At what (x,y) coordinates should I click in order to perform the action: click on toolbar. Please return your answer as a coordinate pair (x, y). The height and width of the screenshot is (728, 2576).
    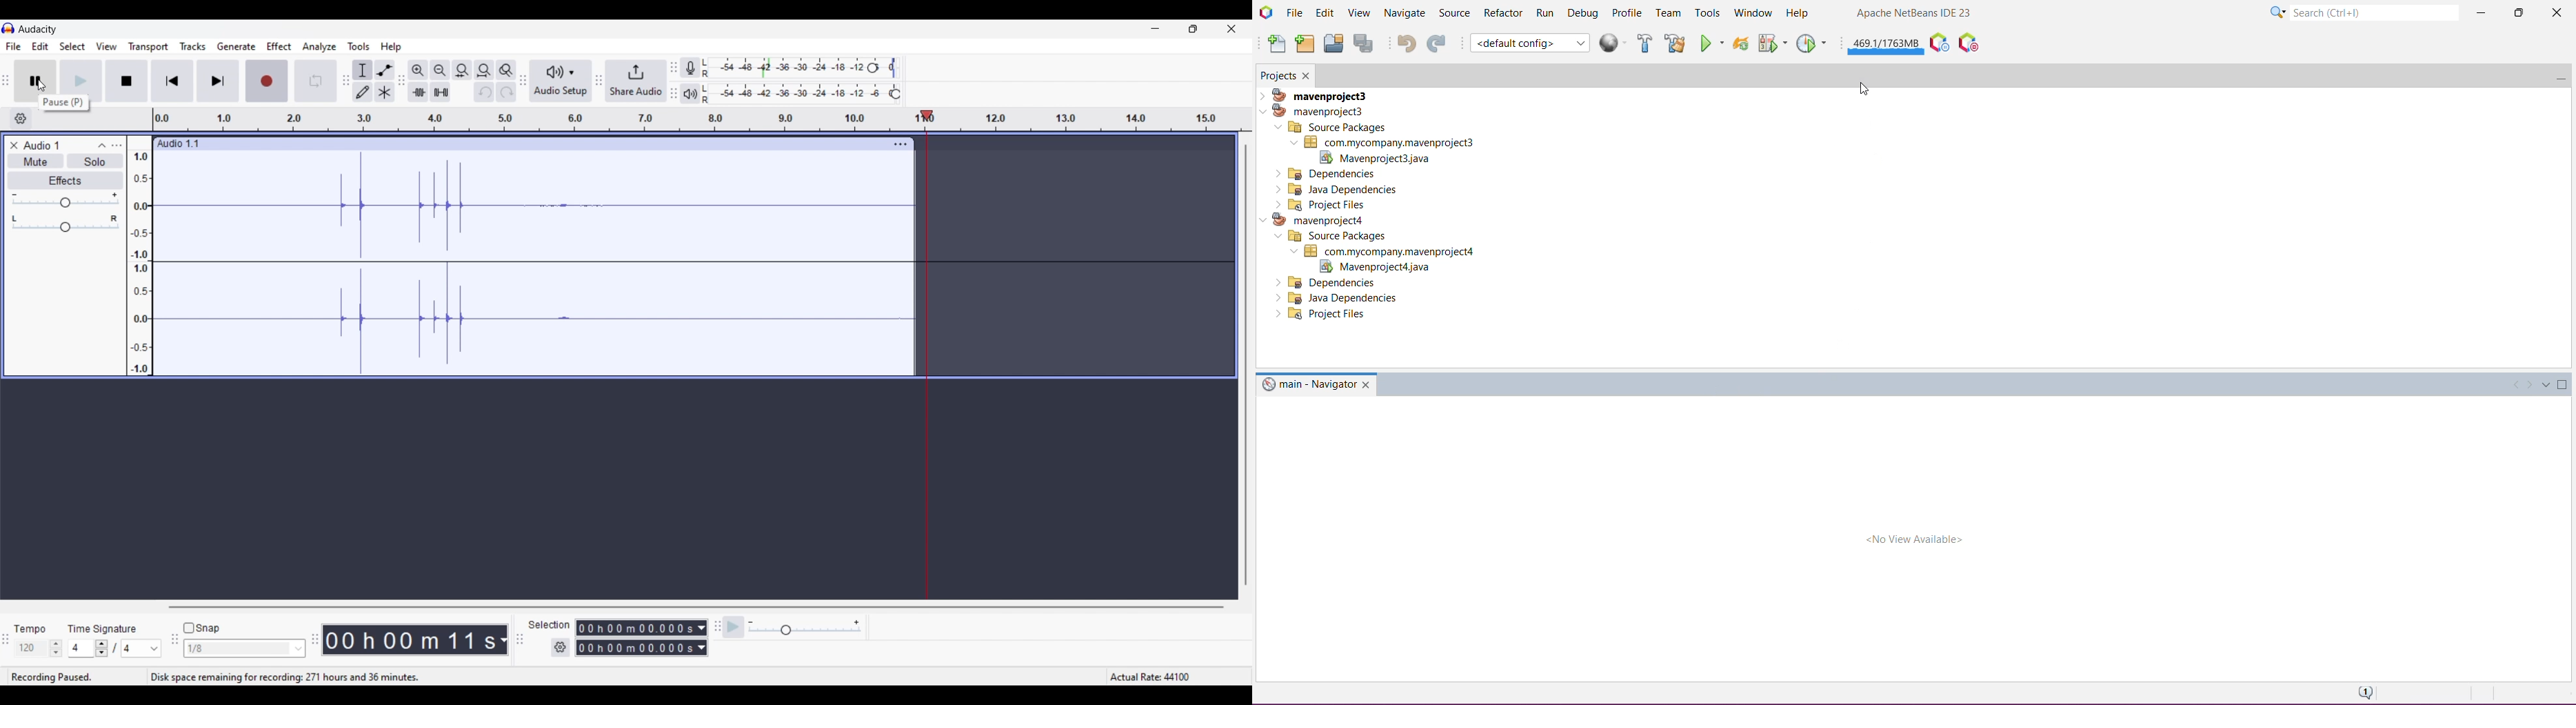
    Looking at the image, I should click on (401, 78).